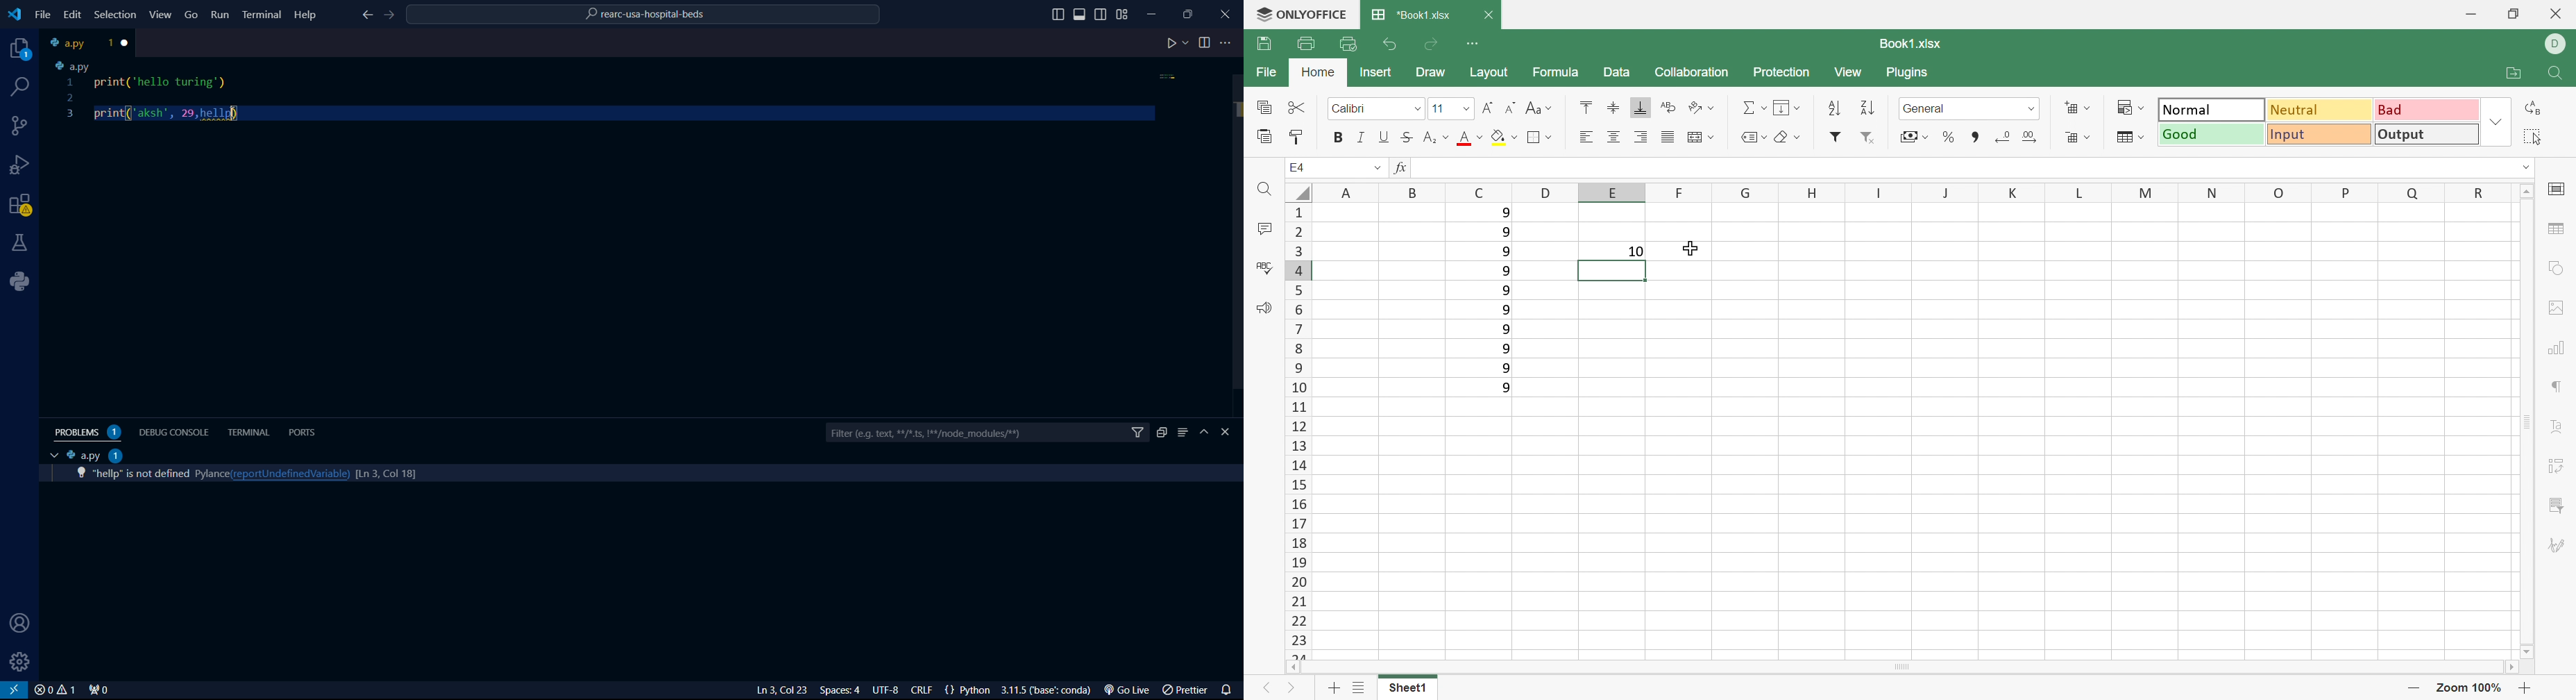 The image size is (2576, 700). Describe the element at coordinates (1405, 138) in the screenshot. I see `Strikethrough` at that location.